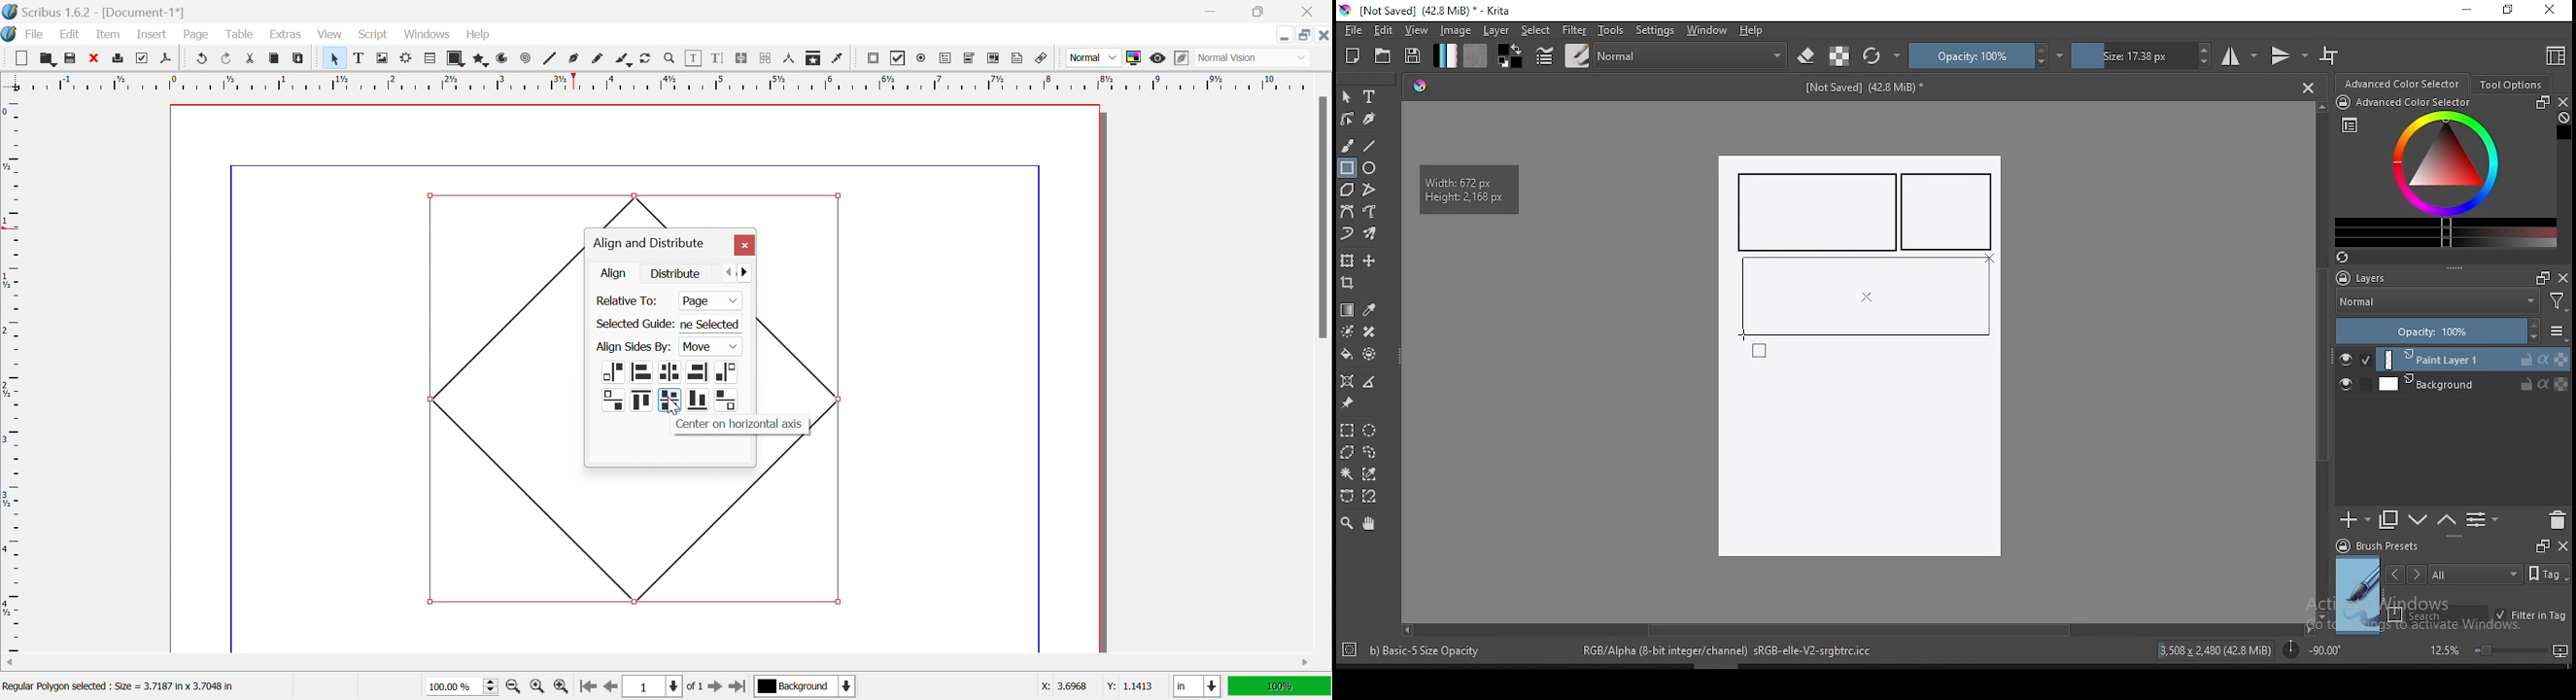 Image resolution: width=2576 pixels, height=700 pixels. What do you see at coordinates (2537, 277) in the screenshot?
I see `Frames` at bounding box center [2537, 277].